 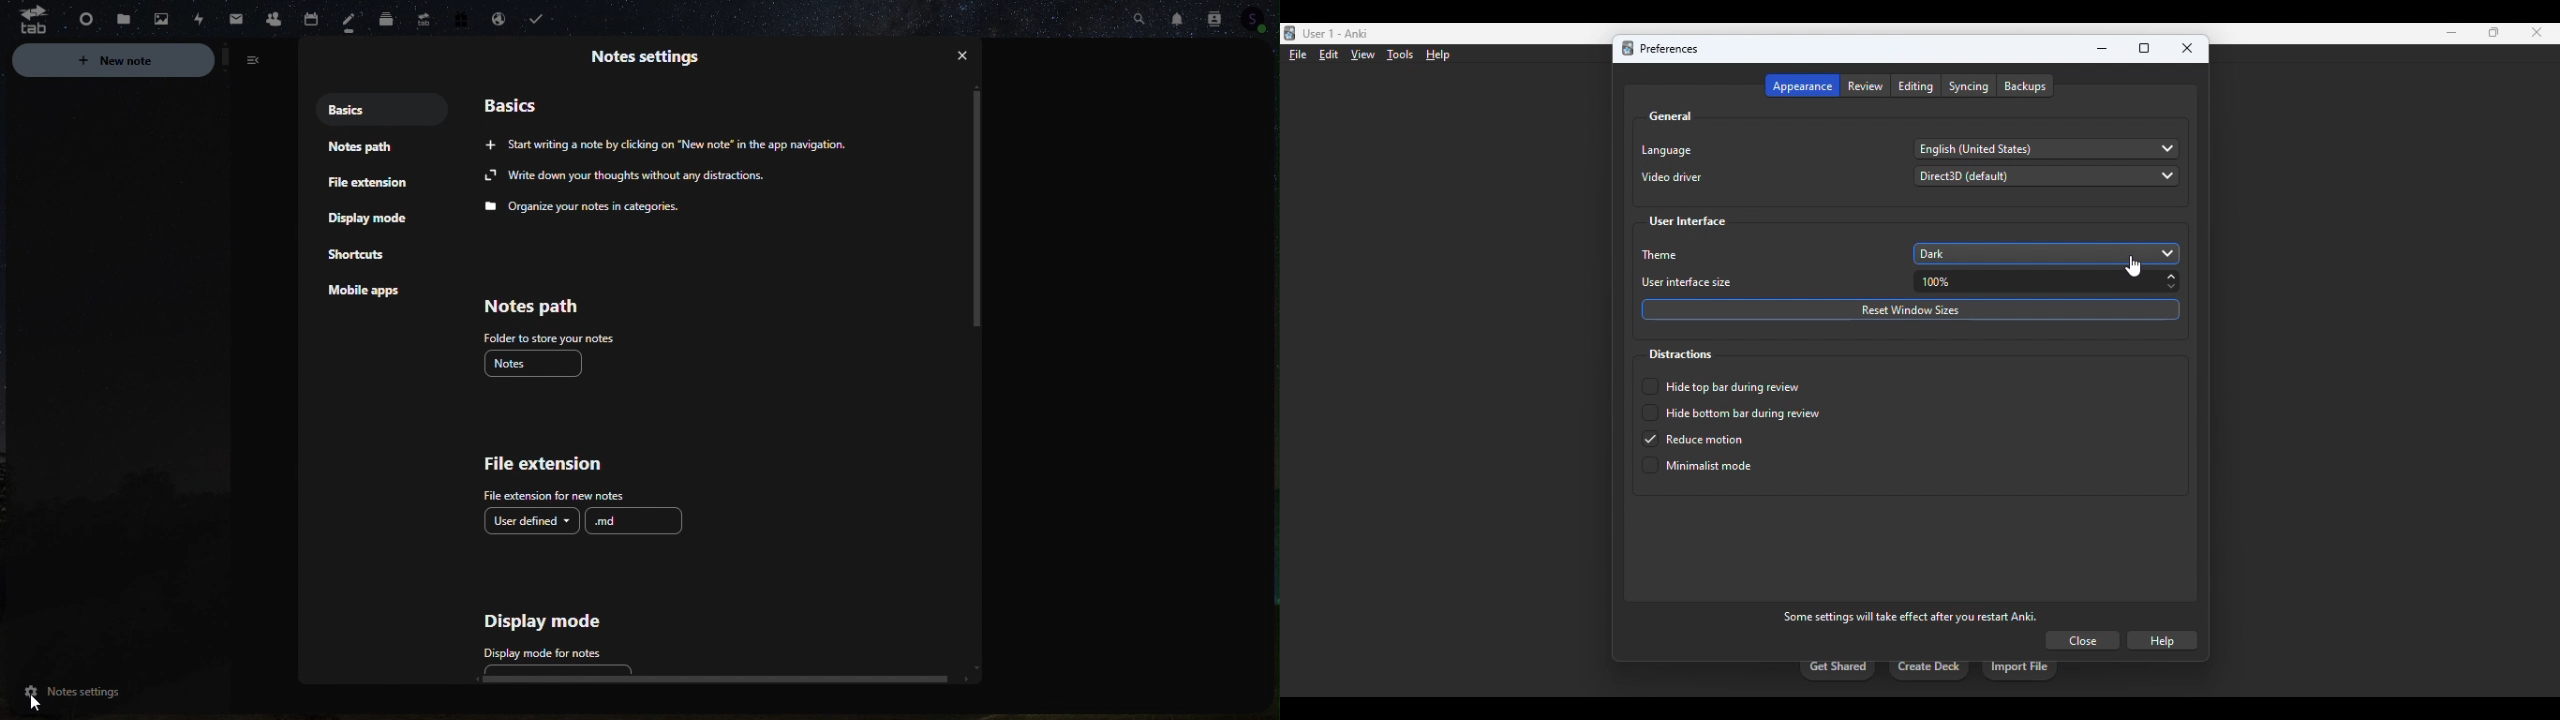 What do you see at coordinates (498, 17) in the screenshot?
I see `Email handling` at bounding box center [498, 17].